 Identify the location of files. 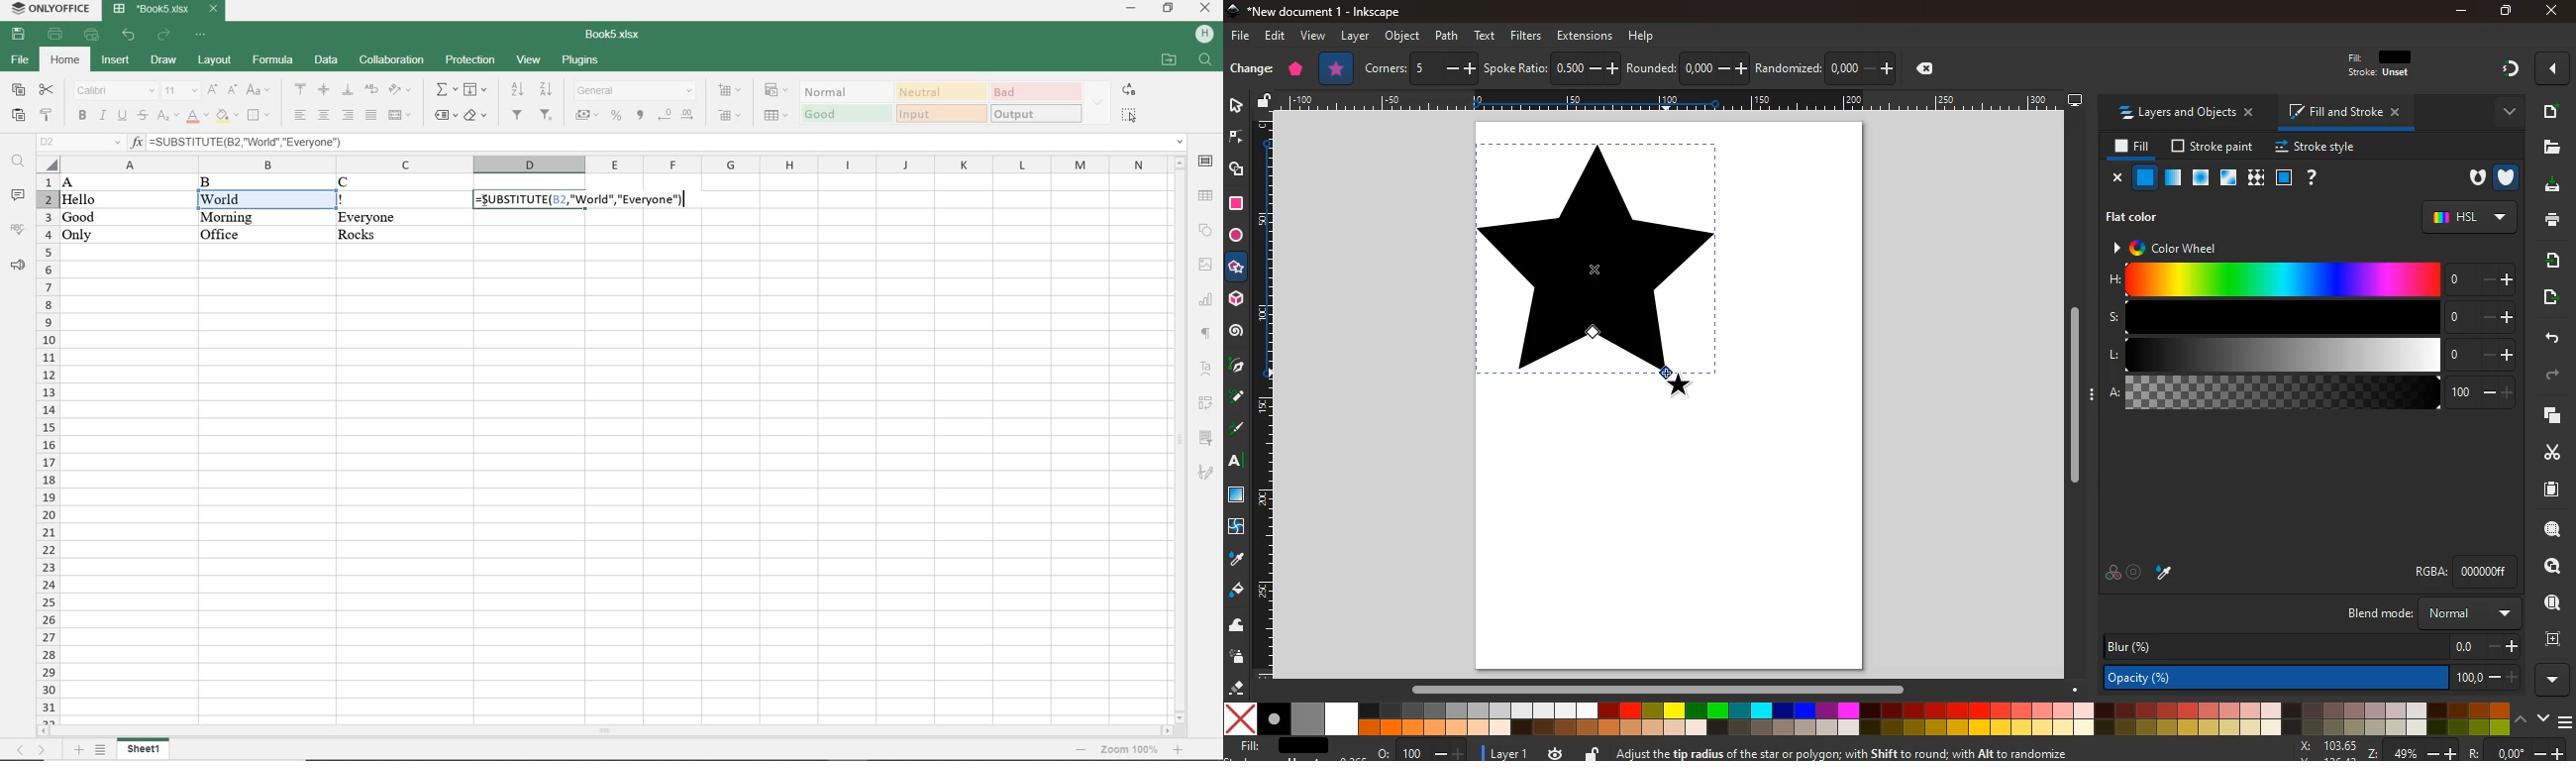
(2547, 147).